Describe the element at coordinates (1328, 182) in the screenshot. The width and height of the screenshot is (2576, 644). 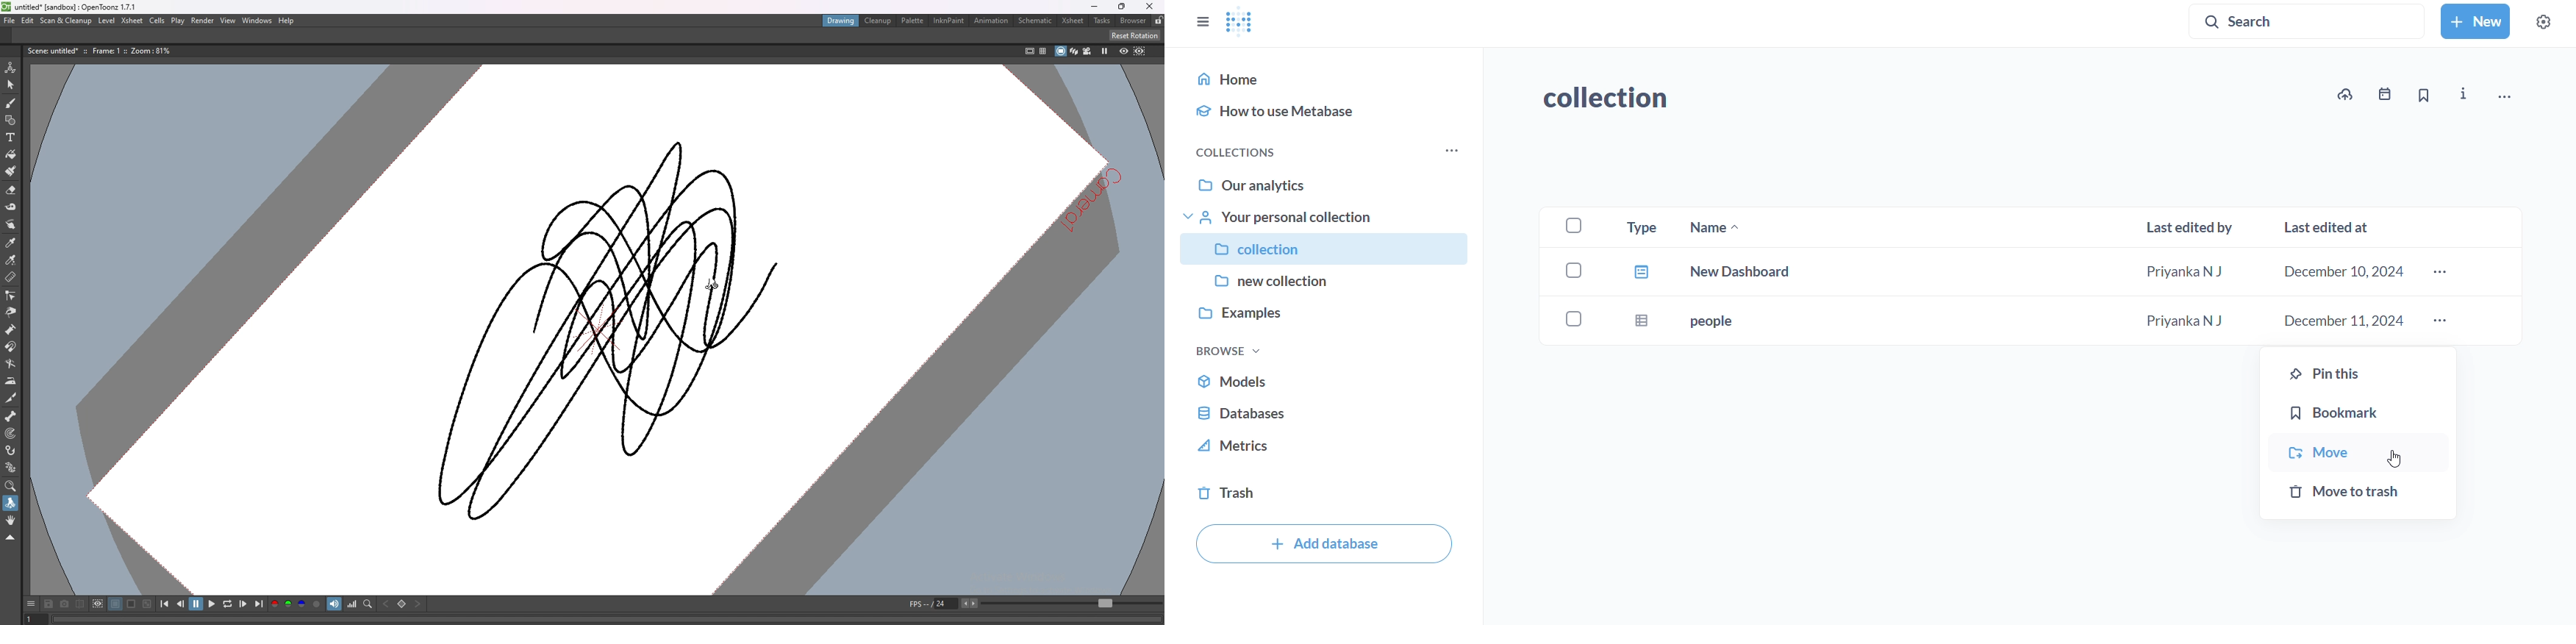
I see `our analytics` at that location.